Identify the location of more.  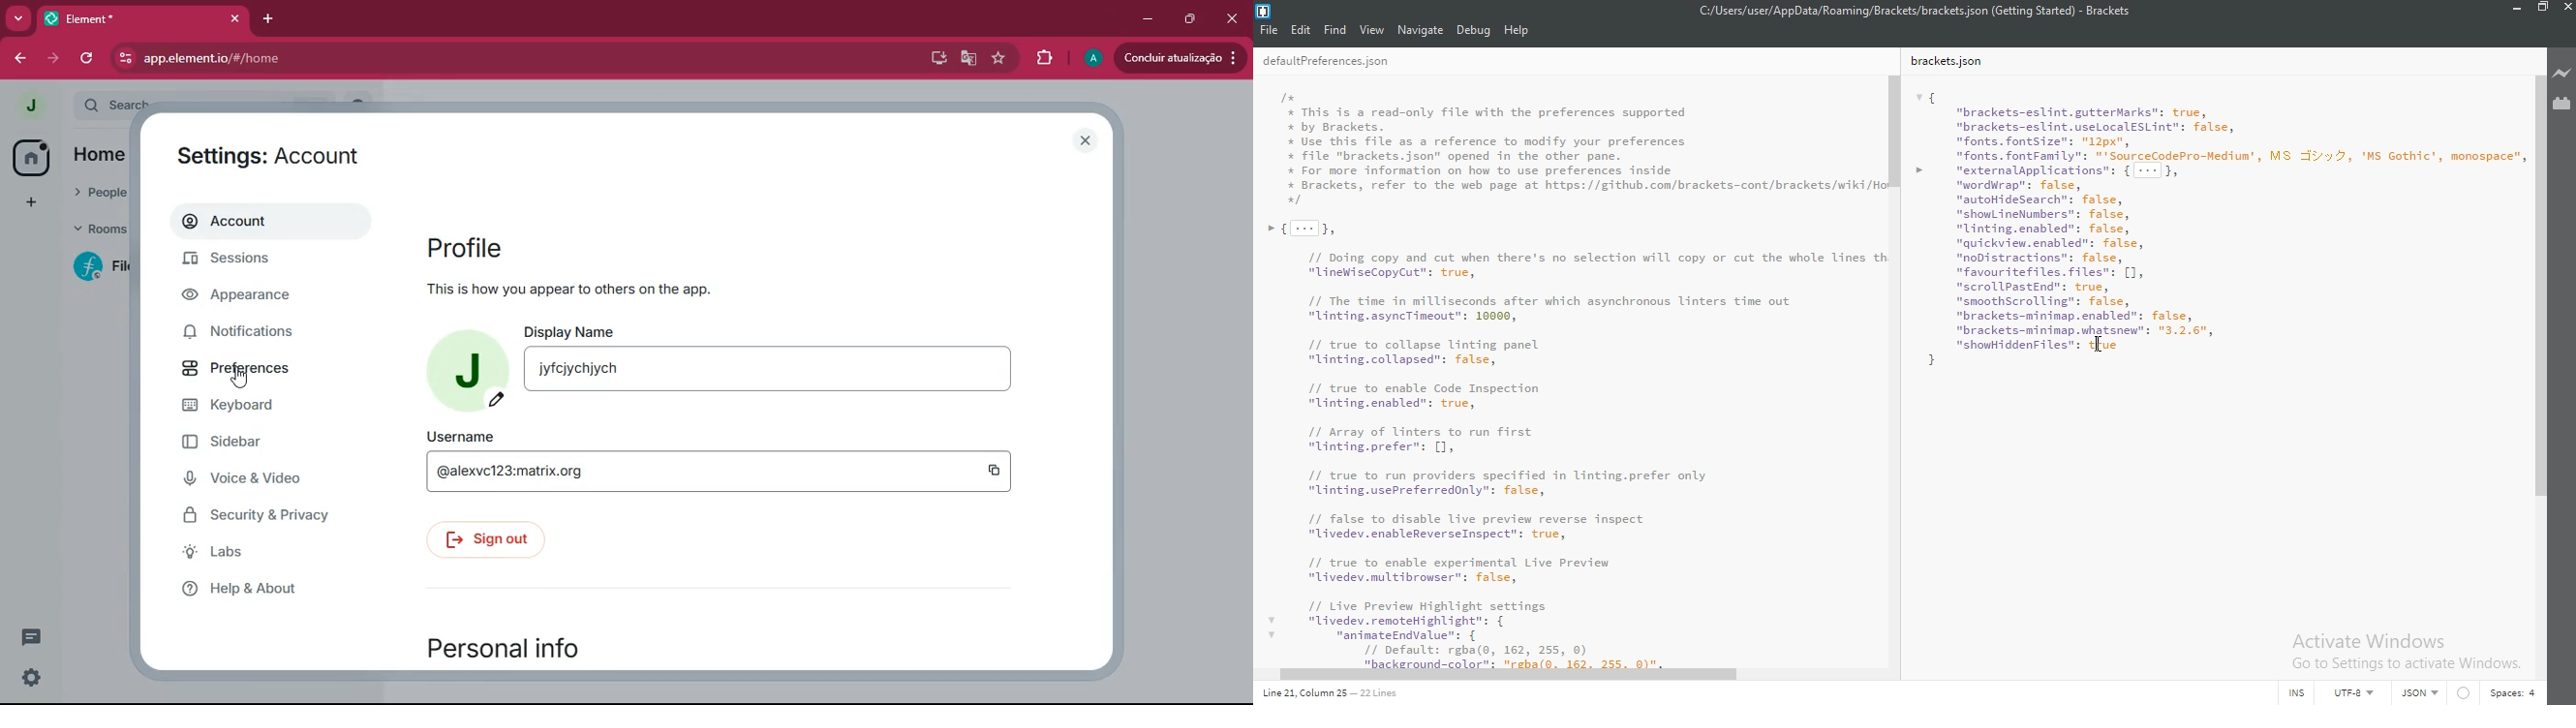
(17, 18).